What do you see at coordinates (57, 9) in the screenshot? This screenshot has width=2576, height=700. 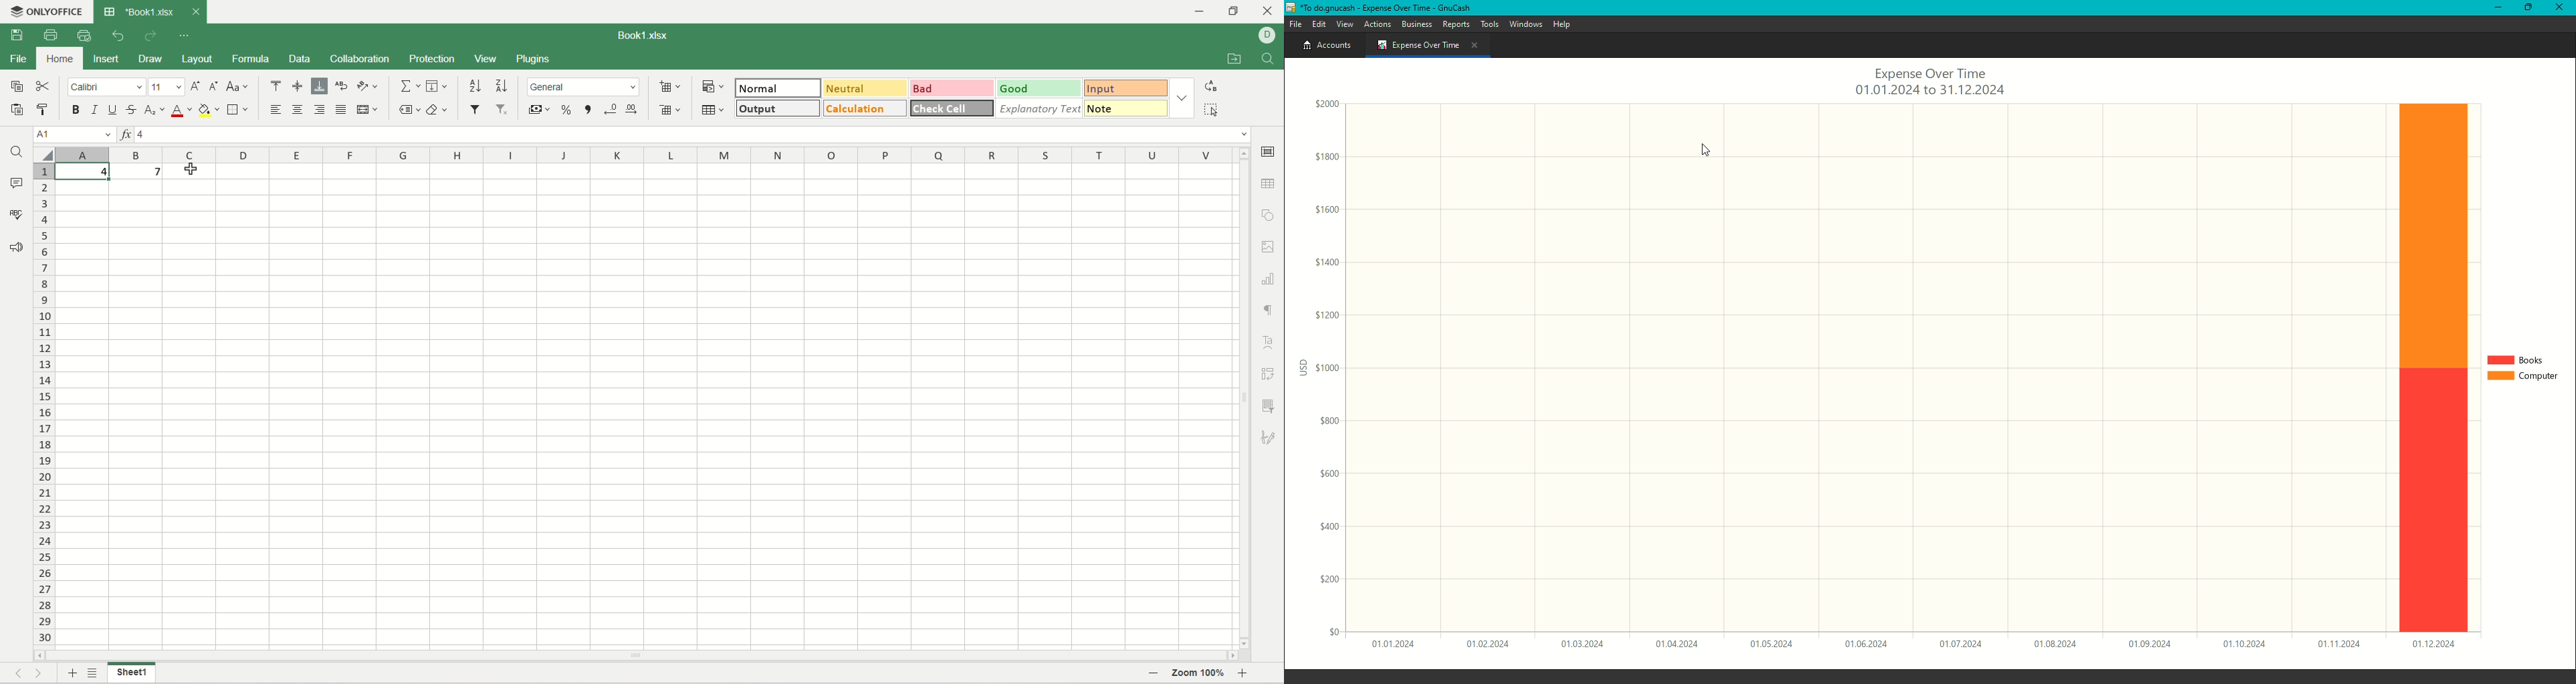 I see `onlyoffice` at bounding box center [57, 9].